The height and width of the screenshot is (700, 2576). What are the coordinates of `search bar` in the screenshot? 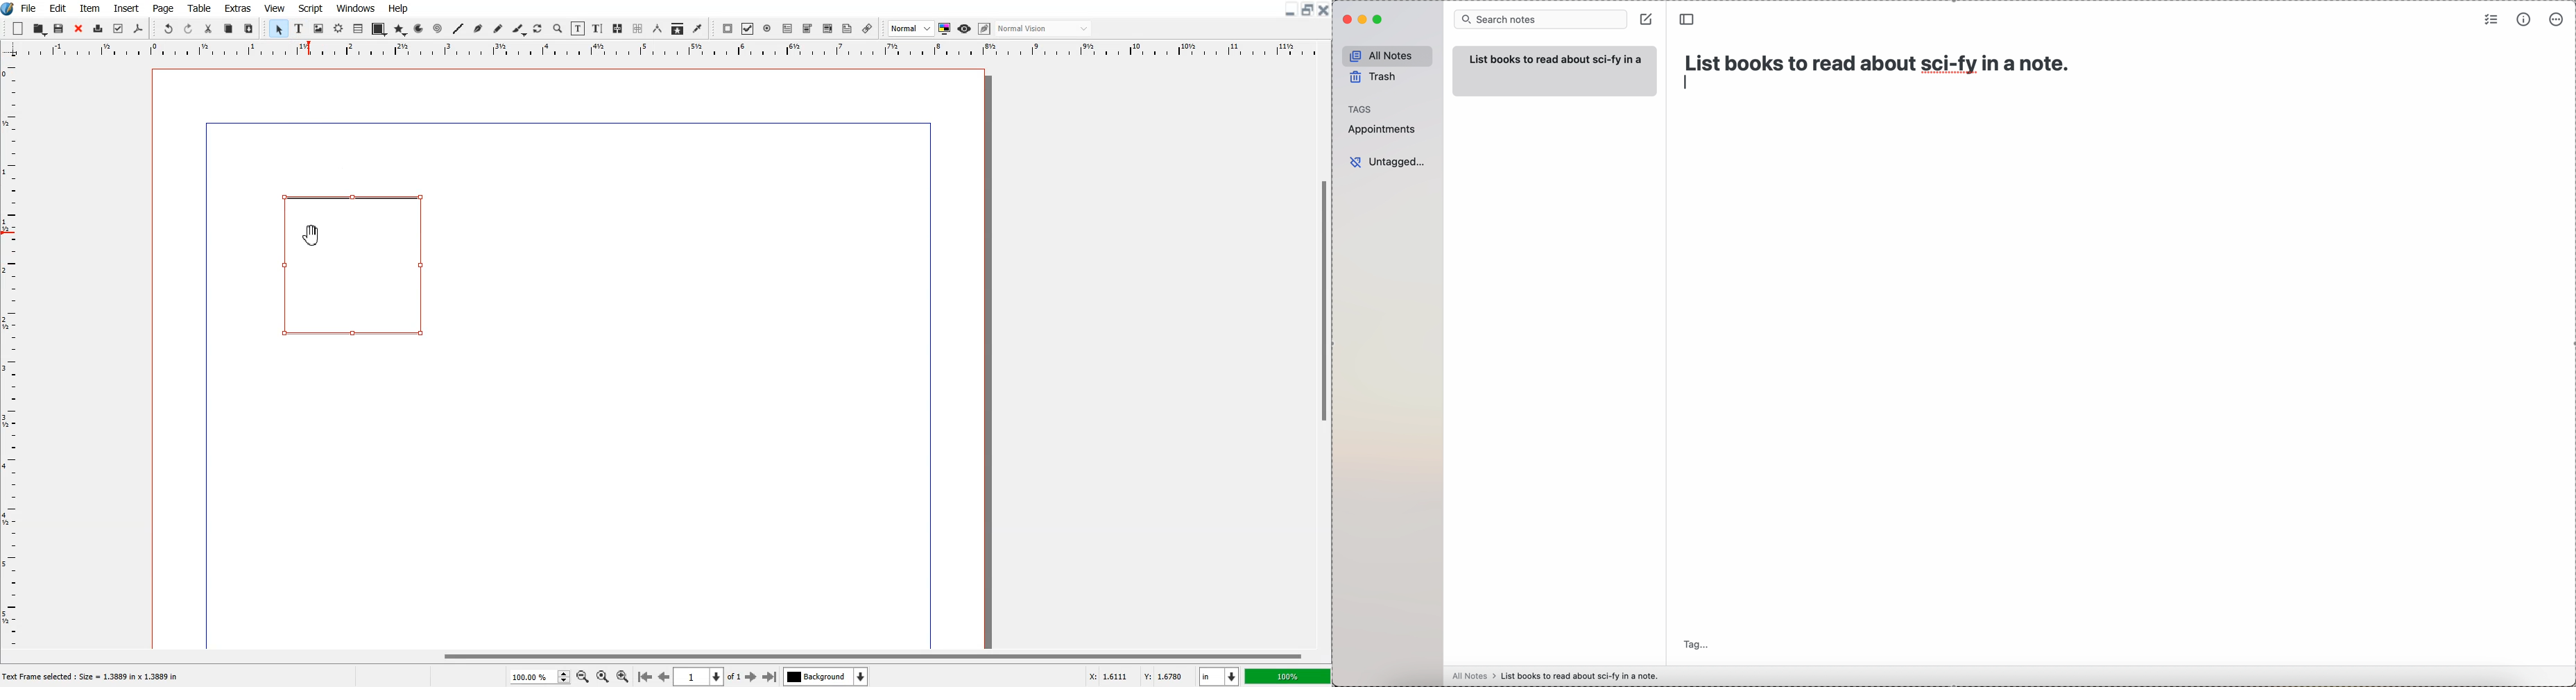 It's located at (1539, 20).